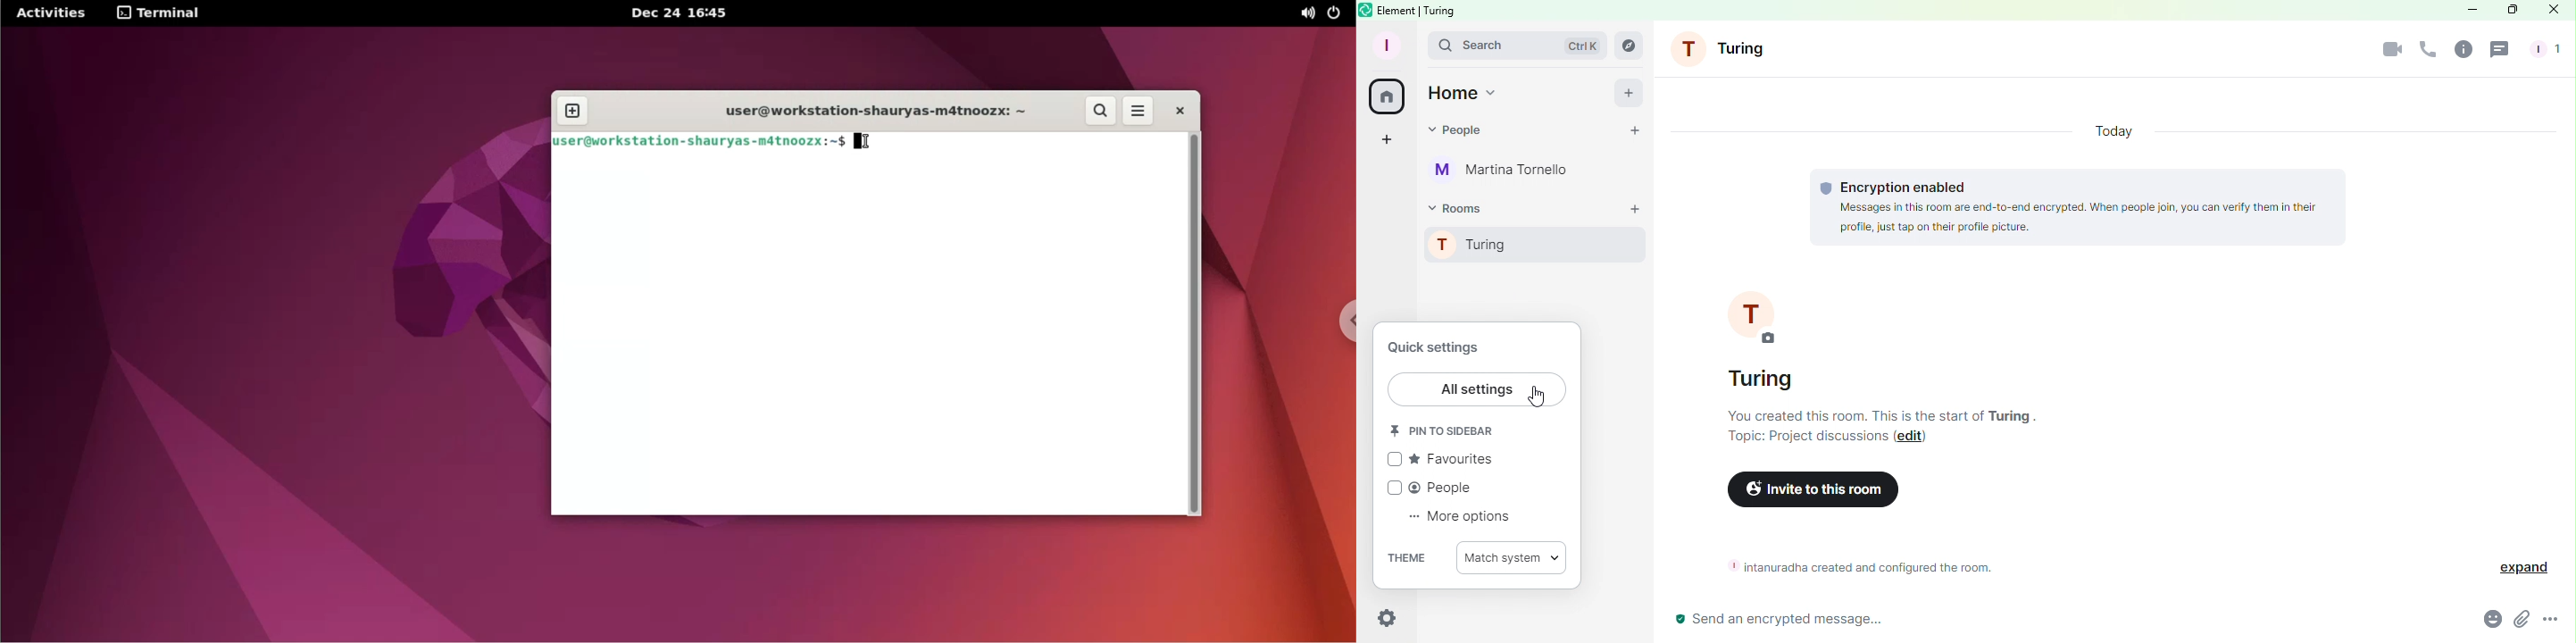 The width and height of the screenshot is (2576, 644). What do you see at coordinates (1455, 208) in the screenshot?
I see `Rooms` at bounding box center [1455, 208].